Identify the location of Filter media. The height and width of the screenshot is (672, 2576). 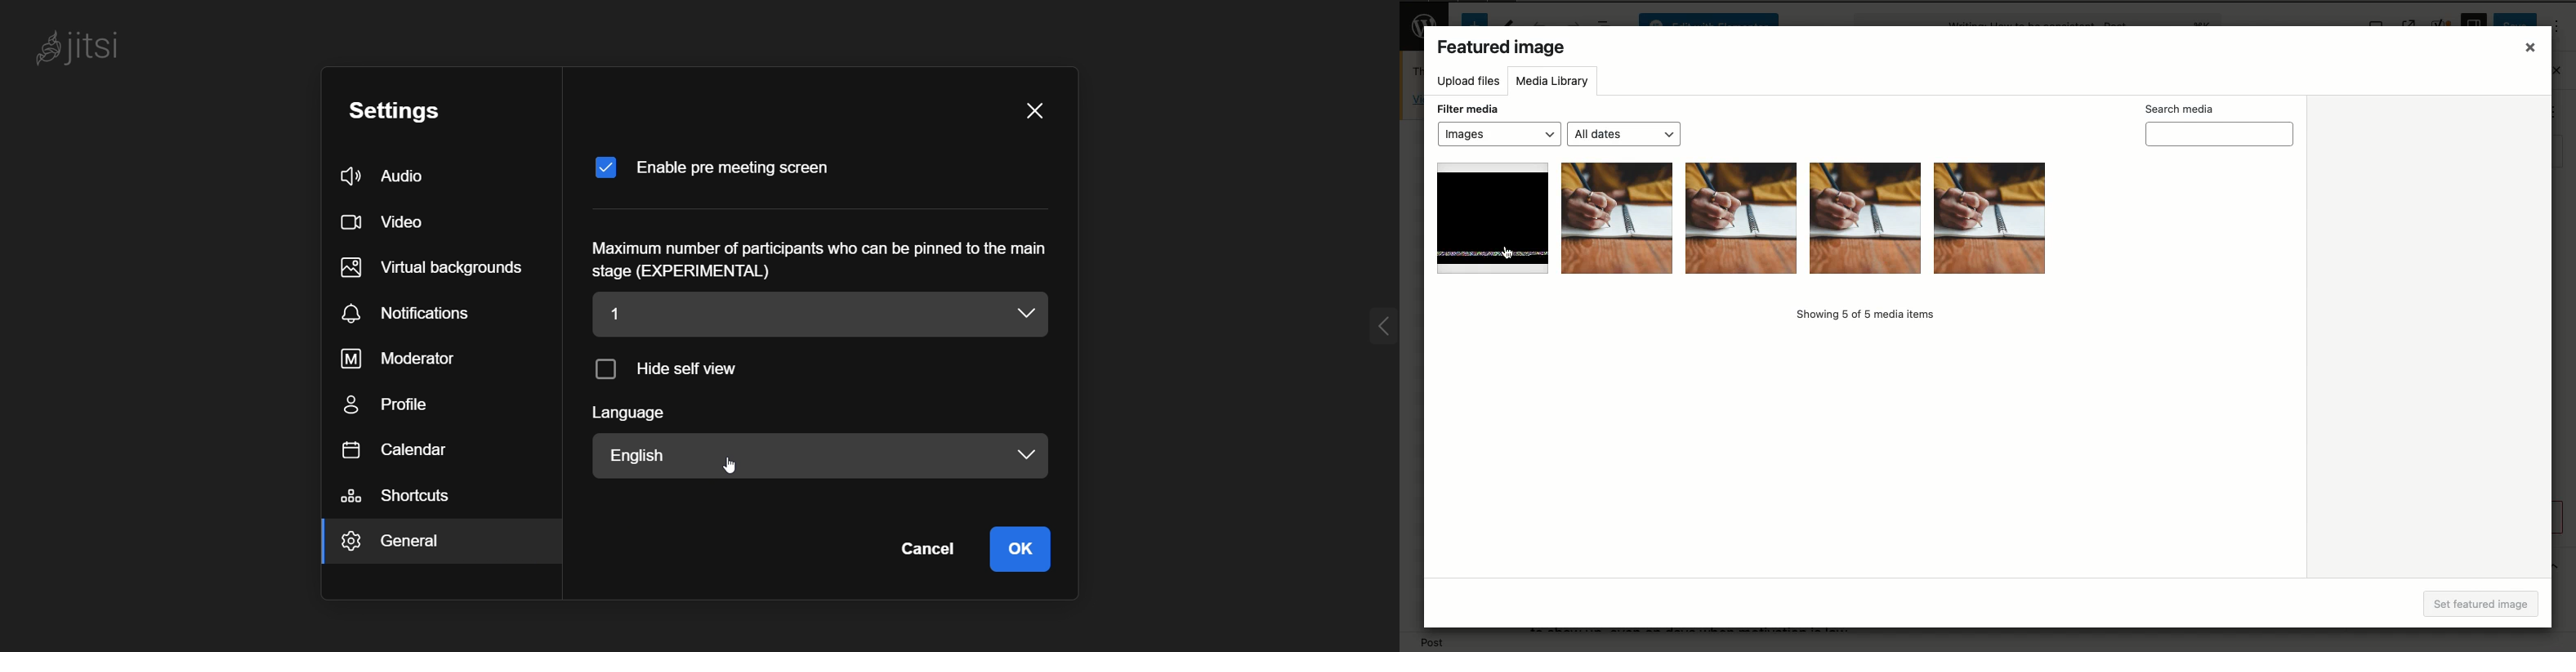
(1468, 109).